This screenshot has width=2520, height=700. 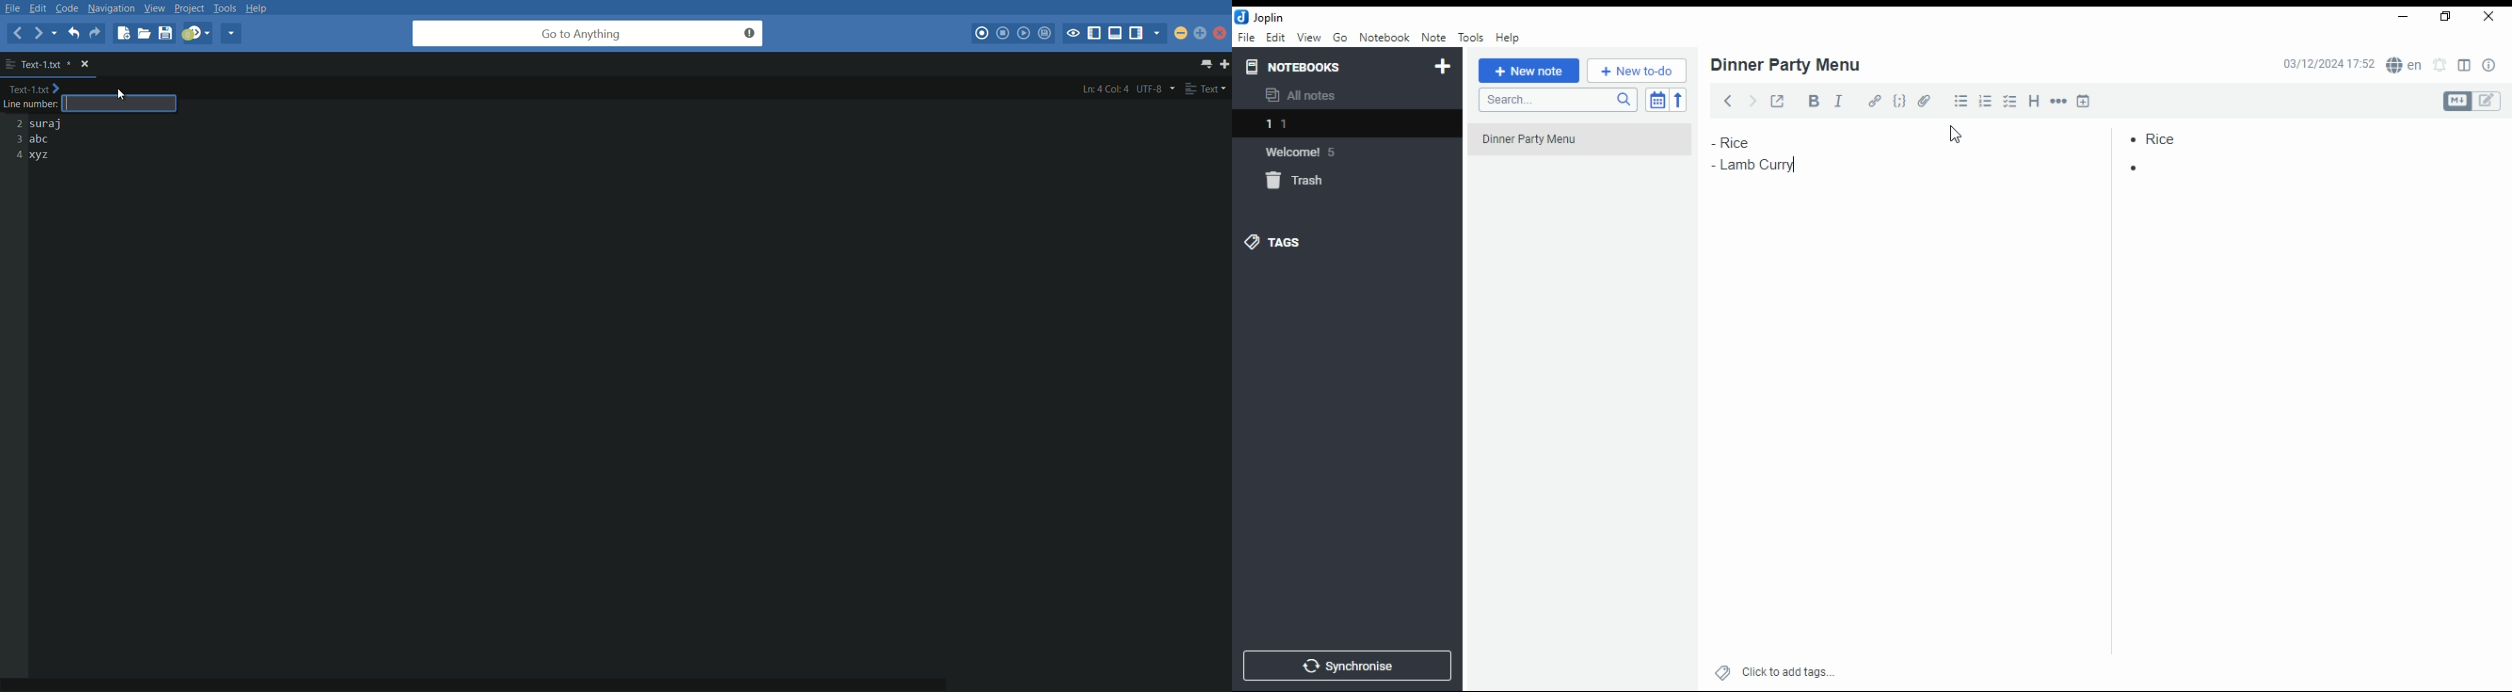 I want to click on notebooks, so click(x=1298, y=66).